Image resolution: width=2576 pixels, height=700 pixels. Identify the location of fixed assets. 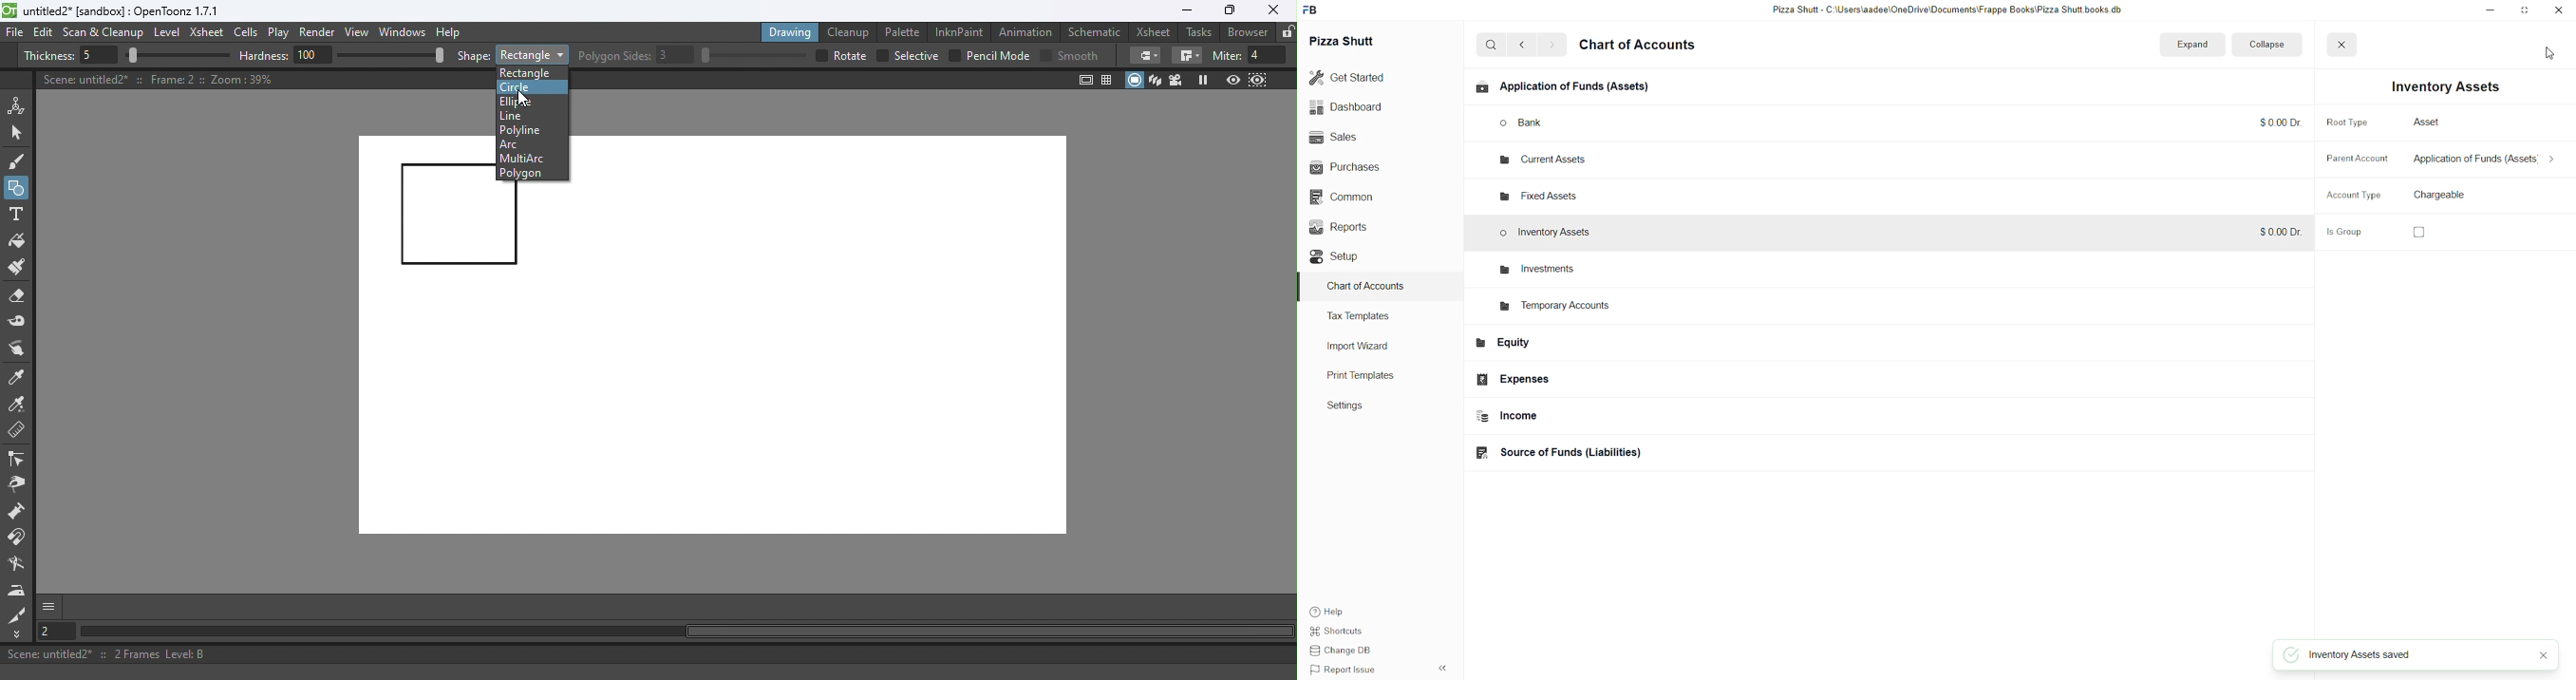
(1543, 193).